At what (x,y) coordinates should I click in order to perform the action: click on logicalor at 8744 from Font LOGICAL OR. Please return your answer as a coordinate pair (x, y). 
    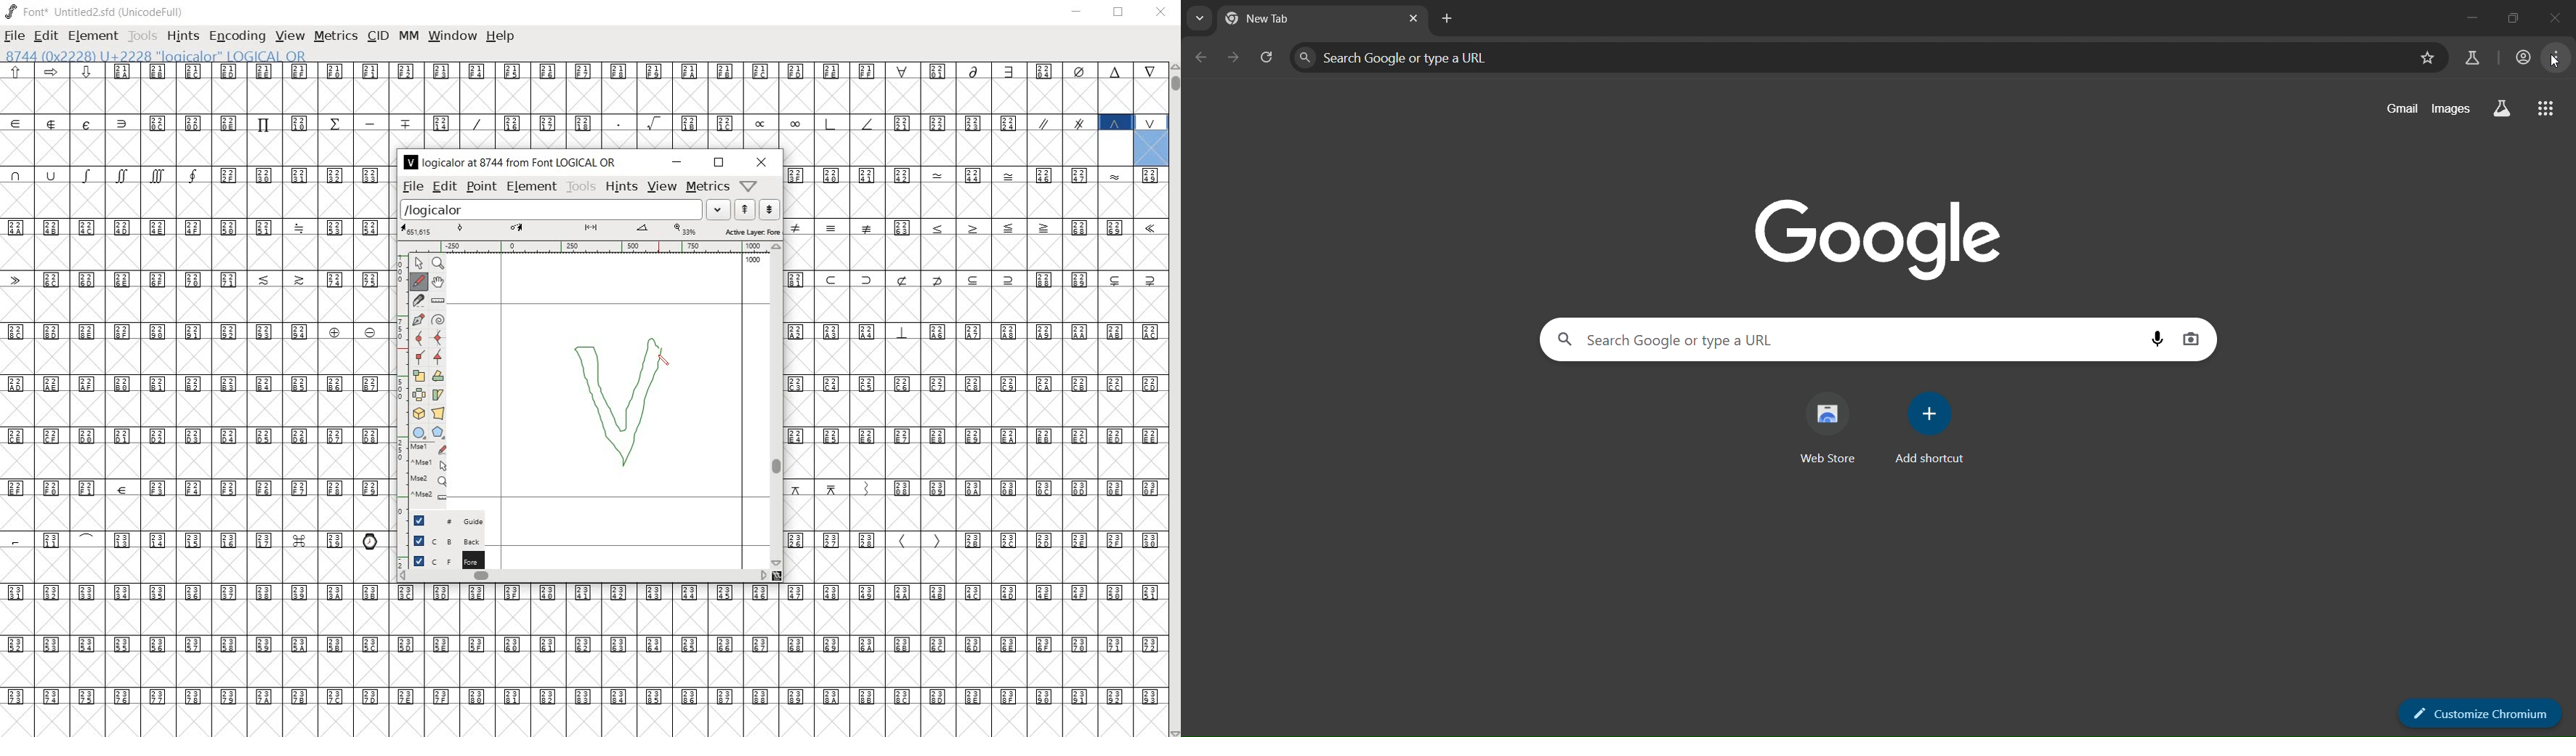
    Looking at the image, I should click on (512, 163).